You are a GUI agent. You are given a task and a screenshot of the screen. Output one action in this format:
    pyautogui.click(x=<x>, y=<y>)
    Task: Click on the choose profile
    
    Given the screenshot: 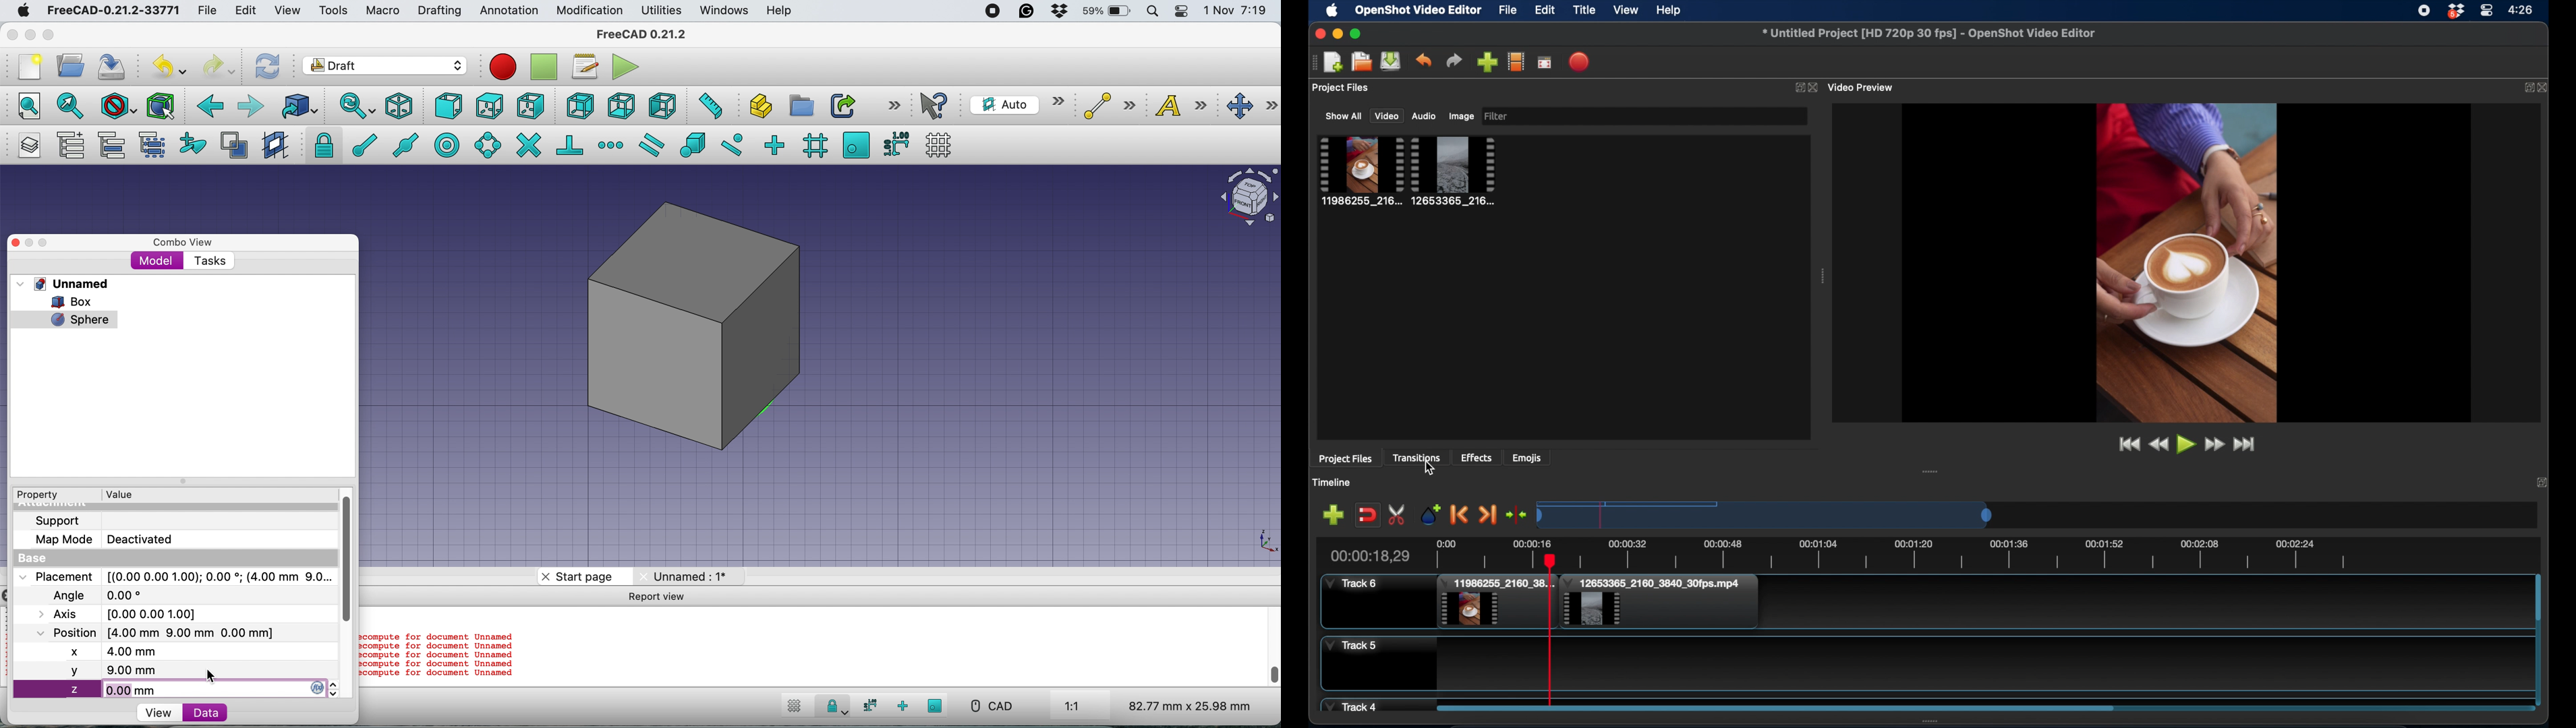 What is the action you would take?
    pyautogui.click(x=1516, y=61)
    